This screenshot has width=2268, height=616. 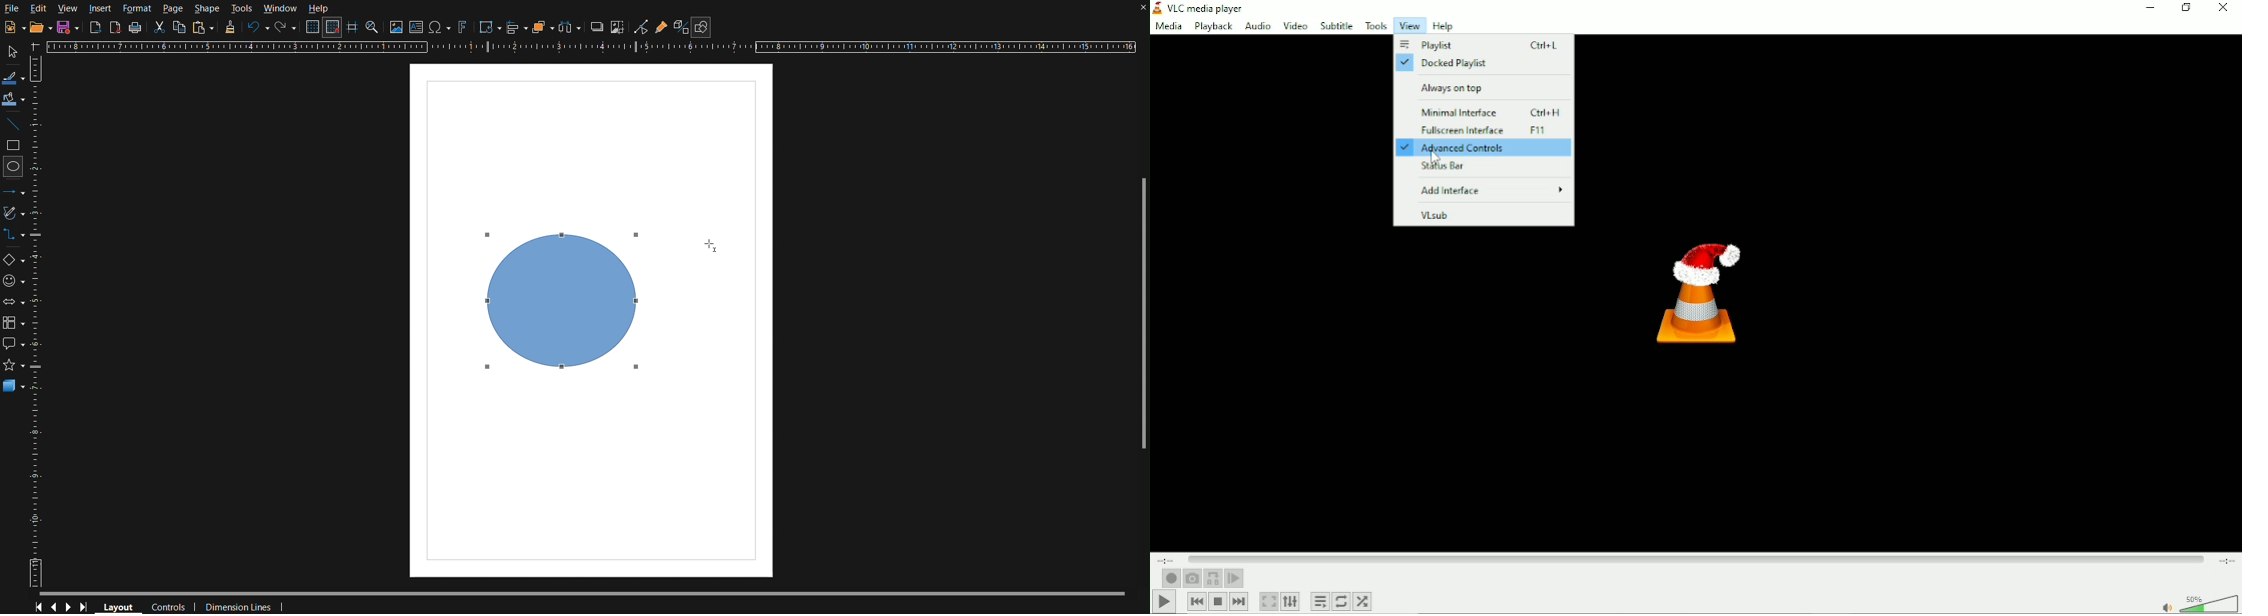 What do you see at coordinates (137, 27) in the screenshot?
I see `Print` at bounding box center [137, 27].